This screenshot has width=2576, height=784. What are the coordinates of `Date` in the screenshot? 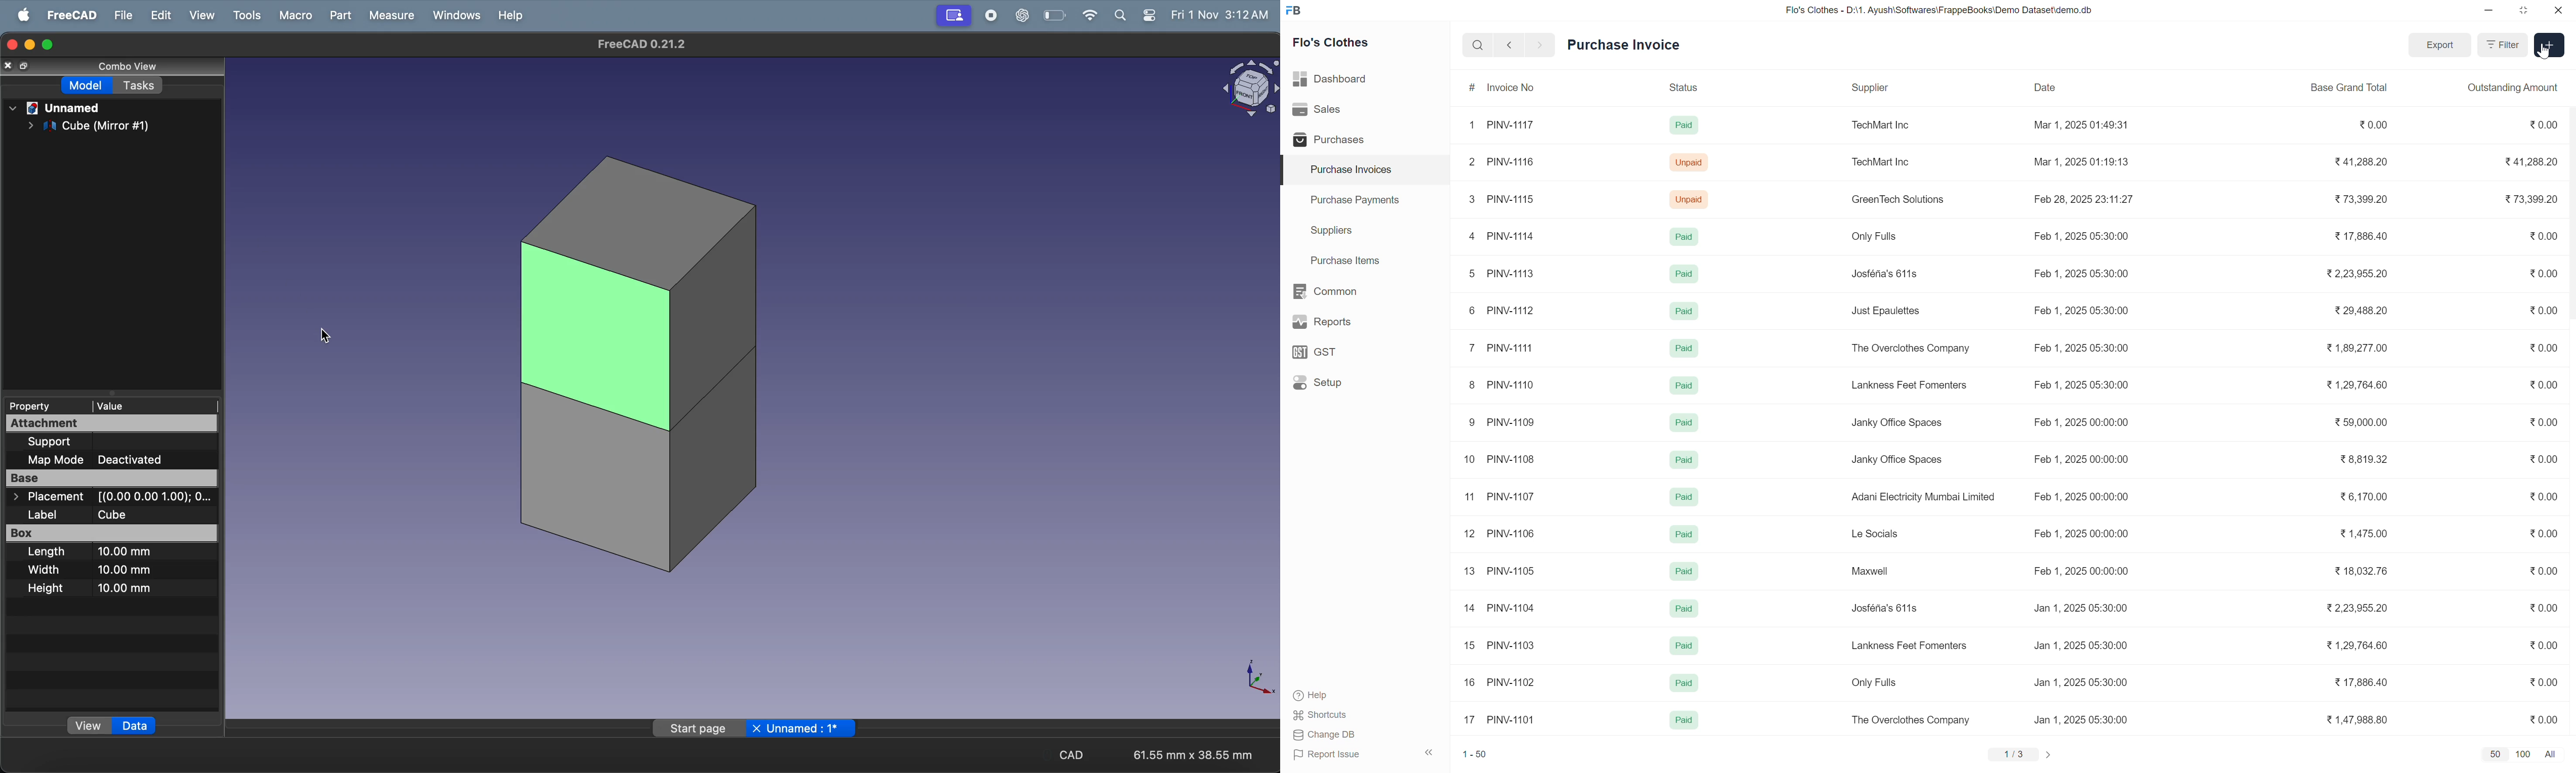 It's located at (2089, 89).